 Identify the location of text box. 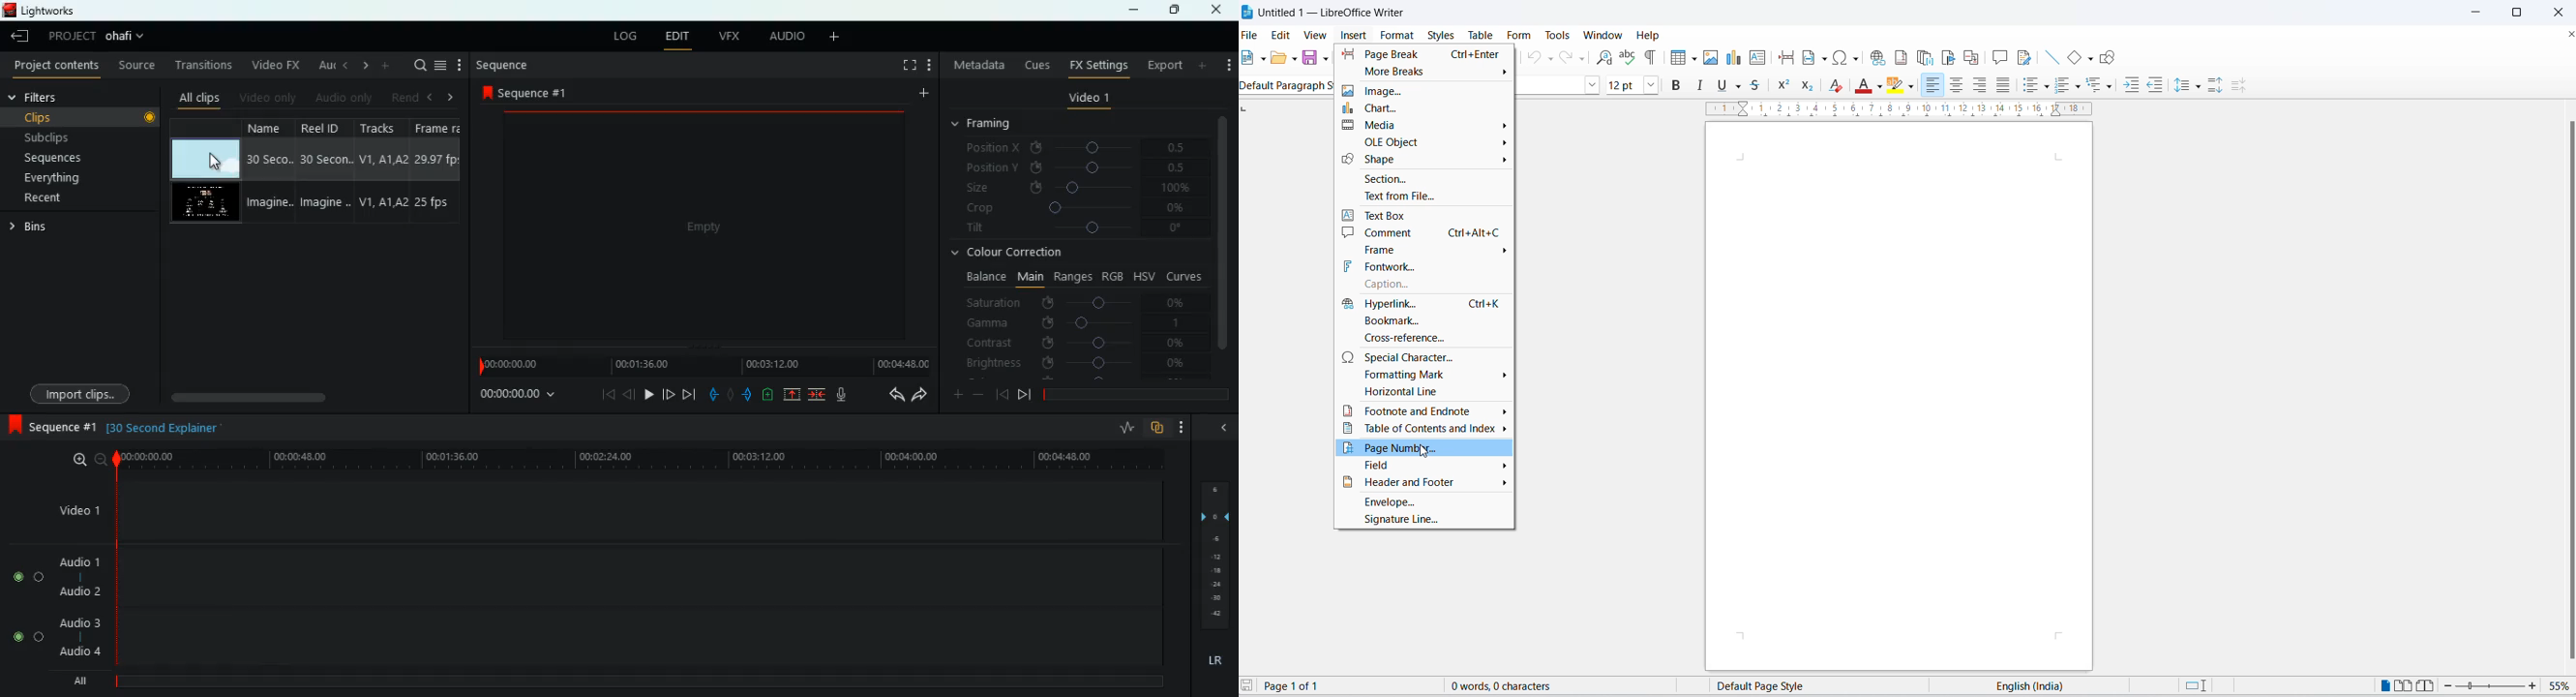
(1423, 215).